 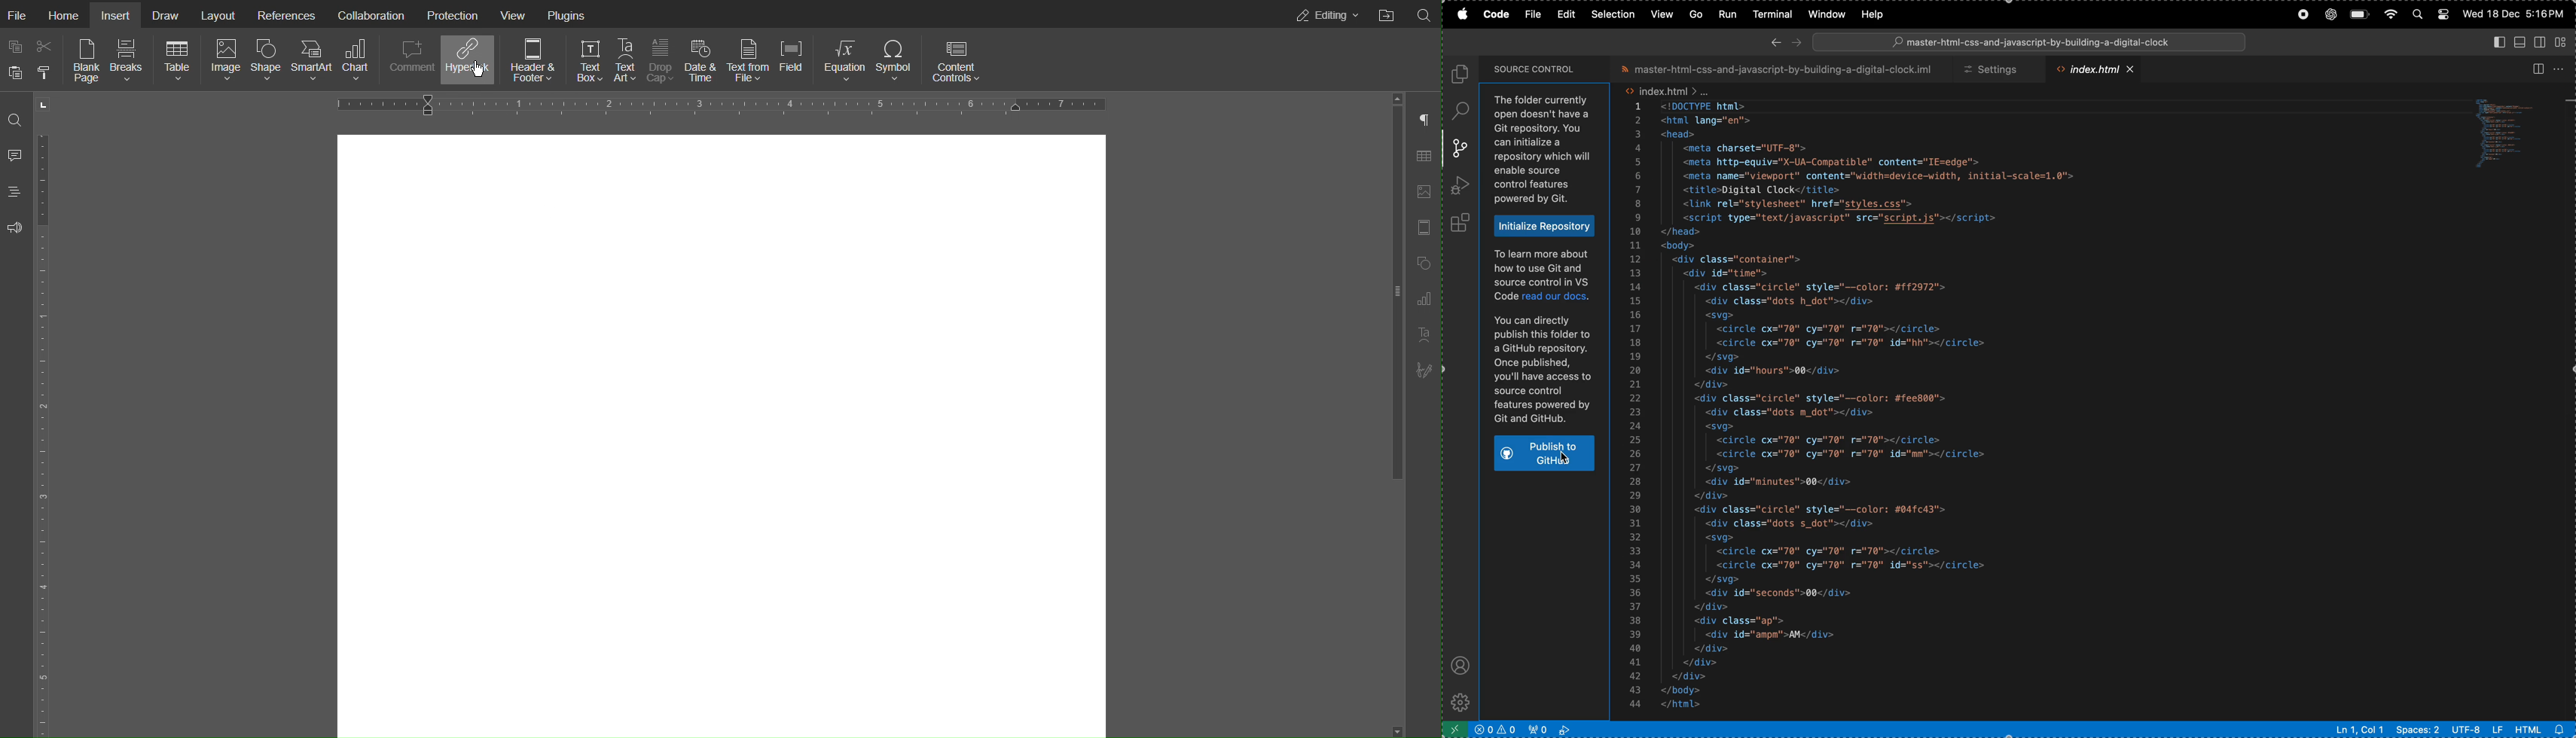 I want to click on Shape, so click(x=267, y=62).